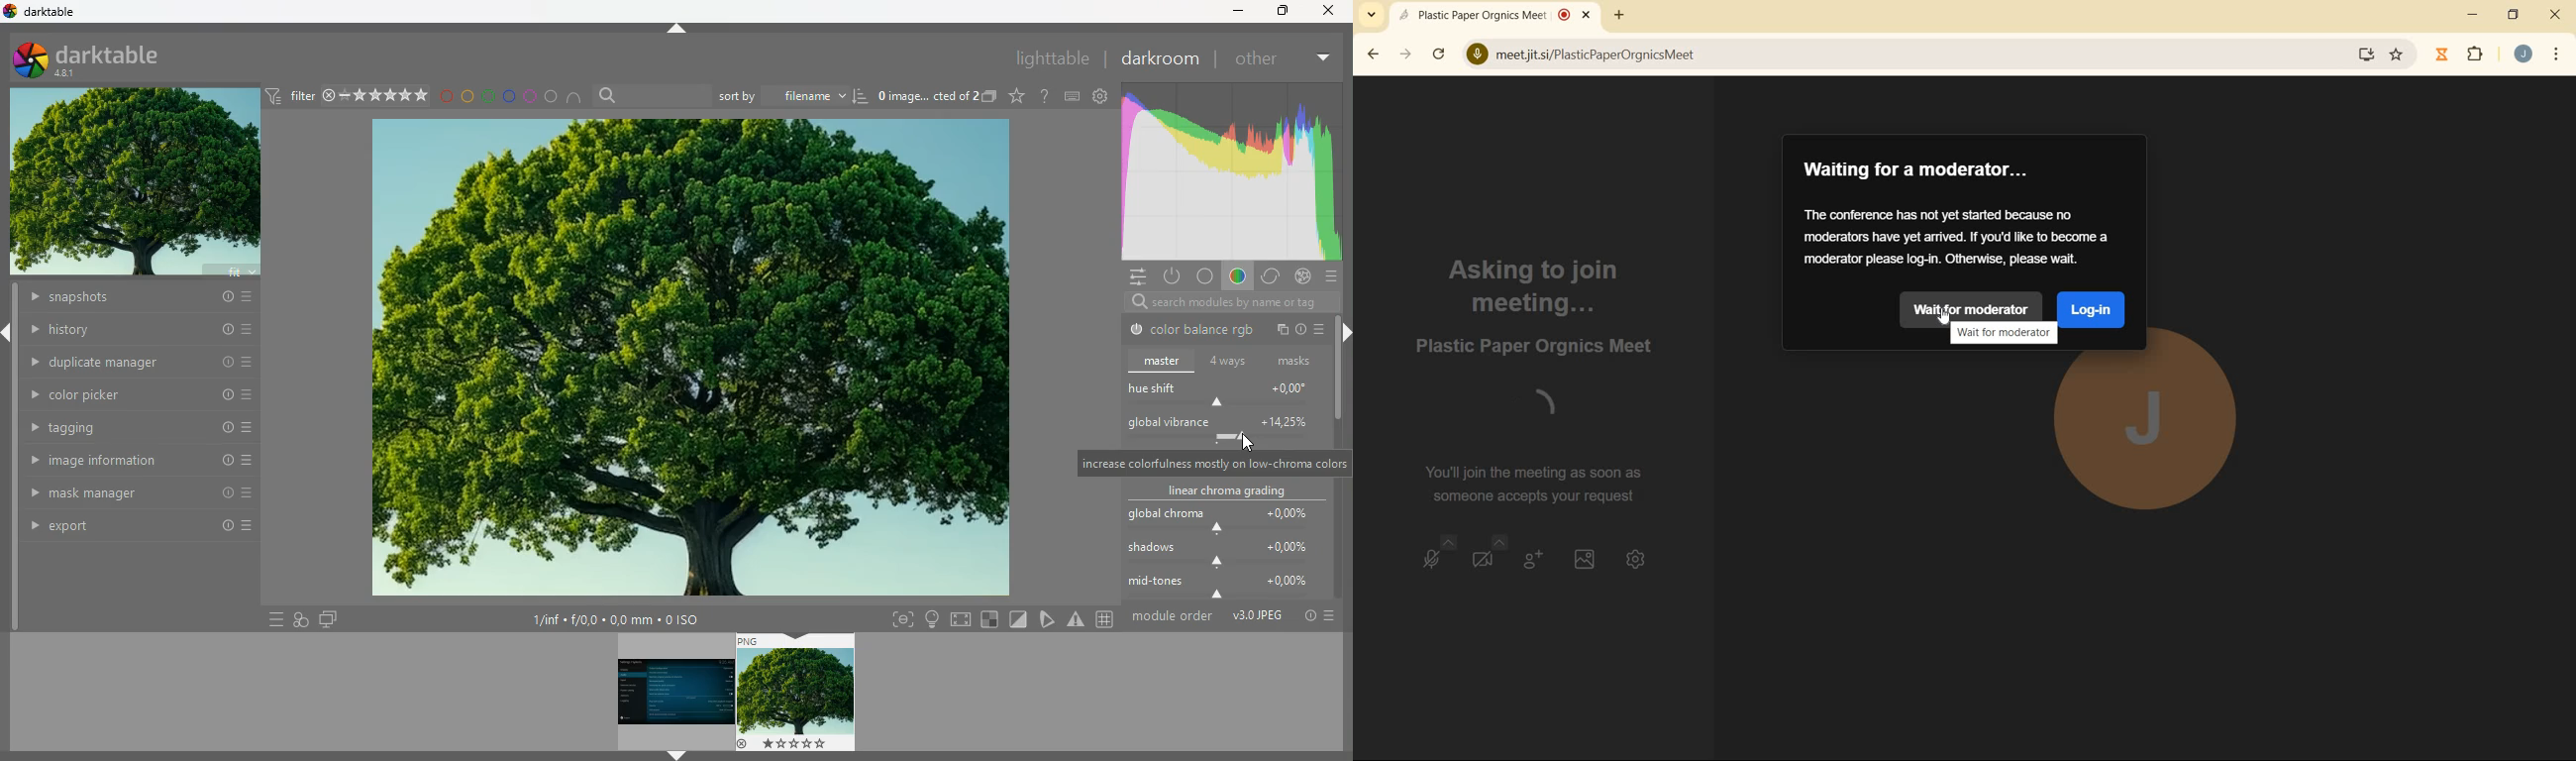  I want to click on shadow, so click(1226, 556).